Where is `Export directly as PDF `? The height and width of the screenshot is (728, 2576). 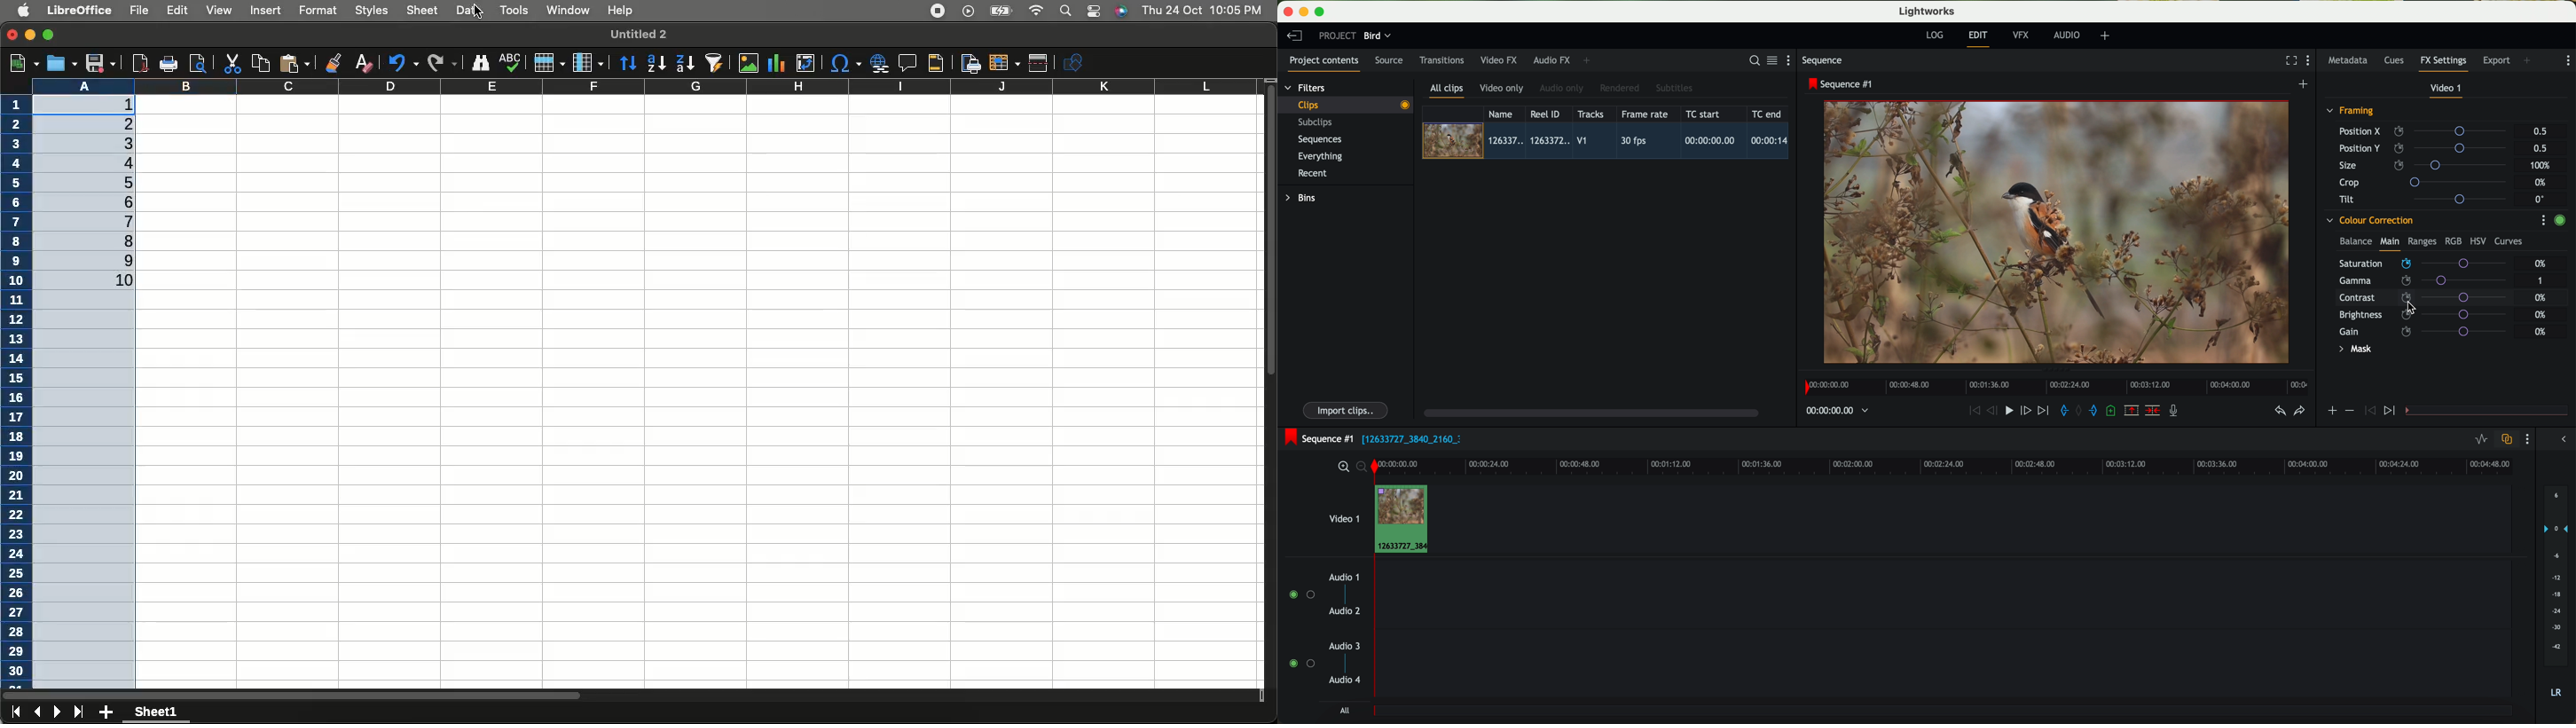 Export directly as PDF  is located at coordinates (137, 62).